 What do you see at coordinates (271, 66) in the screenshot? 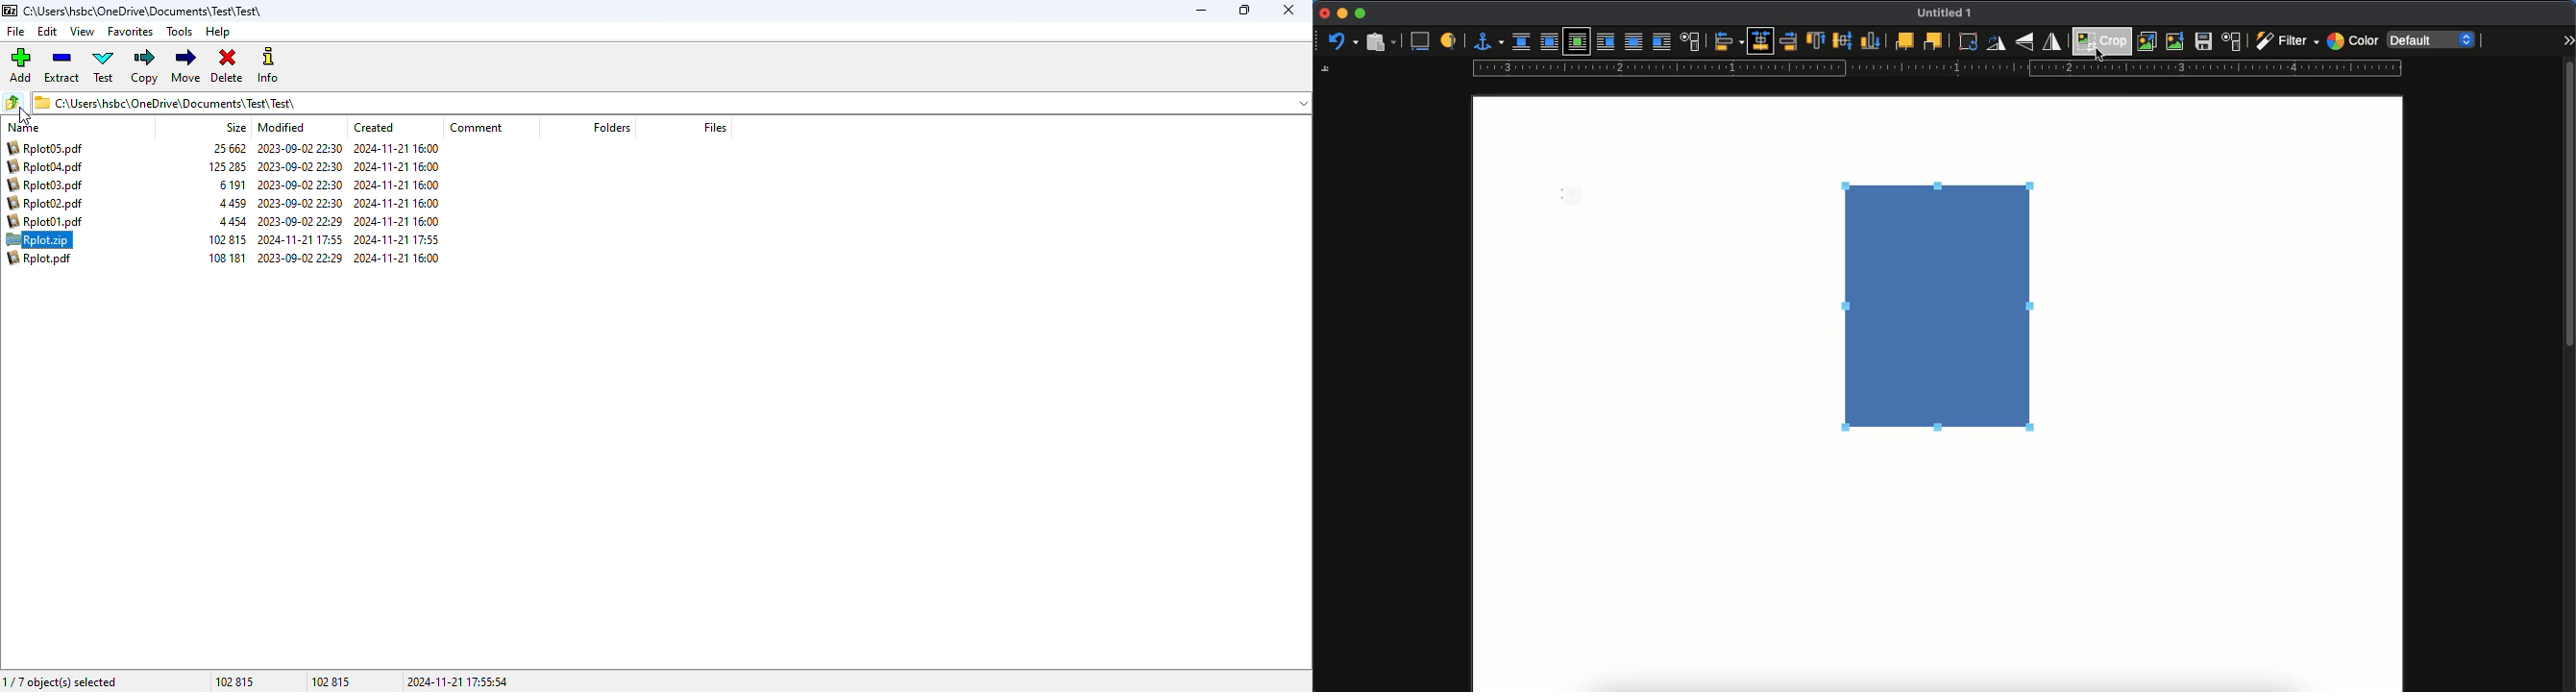
I see `info` at bounding box center [271, 66].